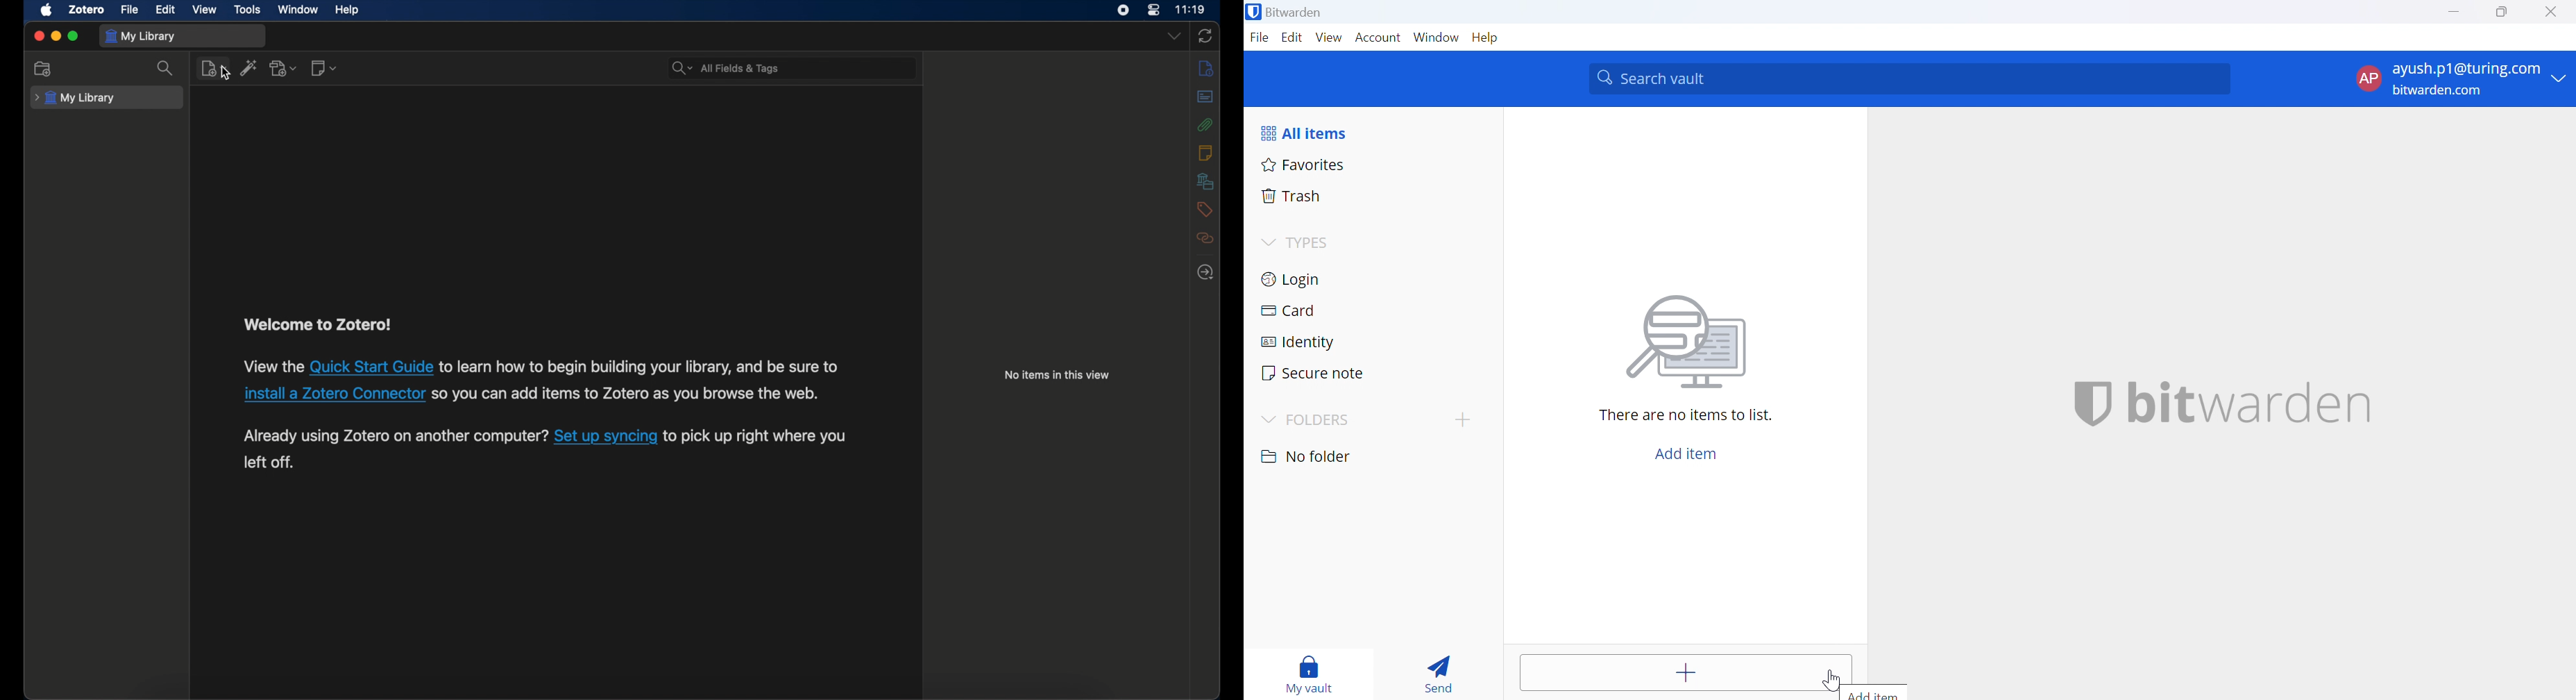  I want to click on dropdown, so click(1174, 36).